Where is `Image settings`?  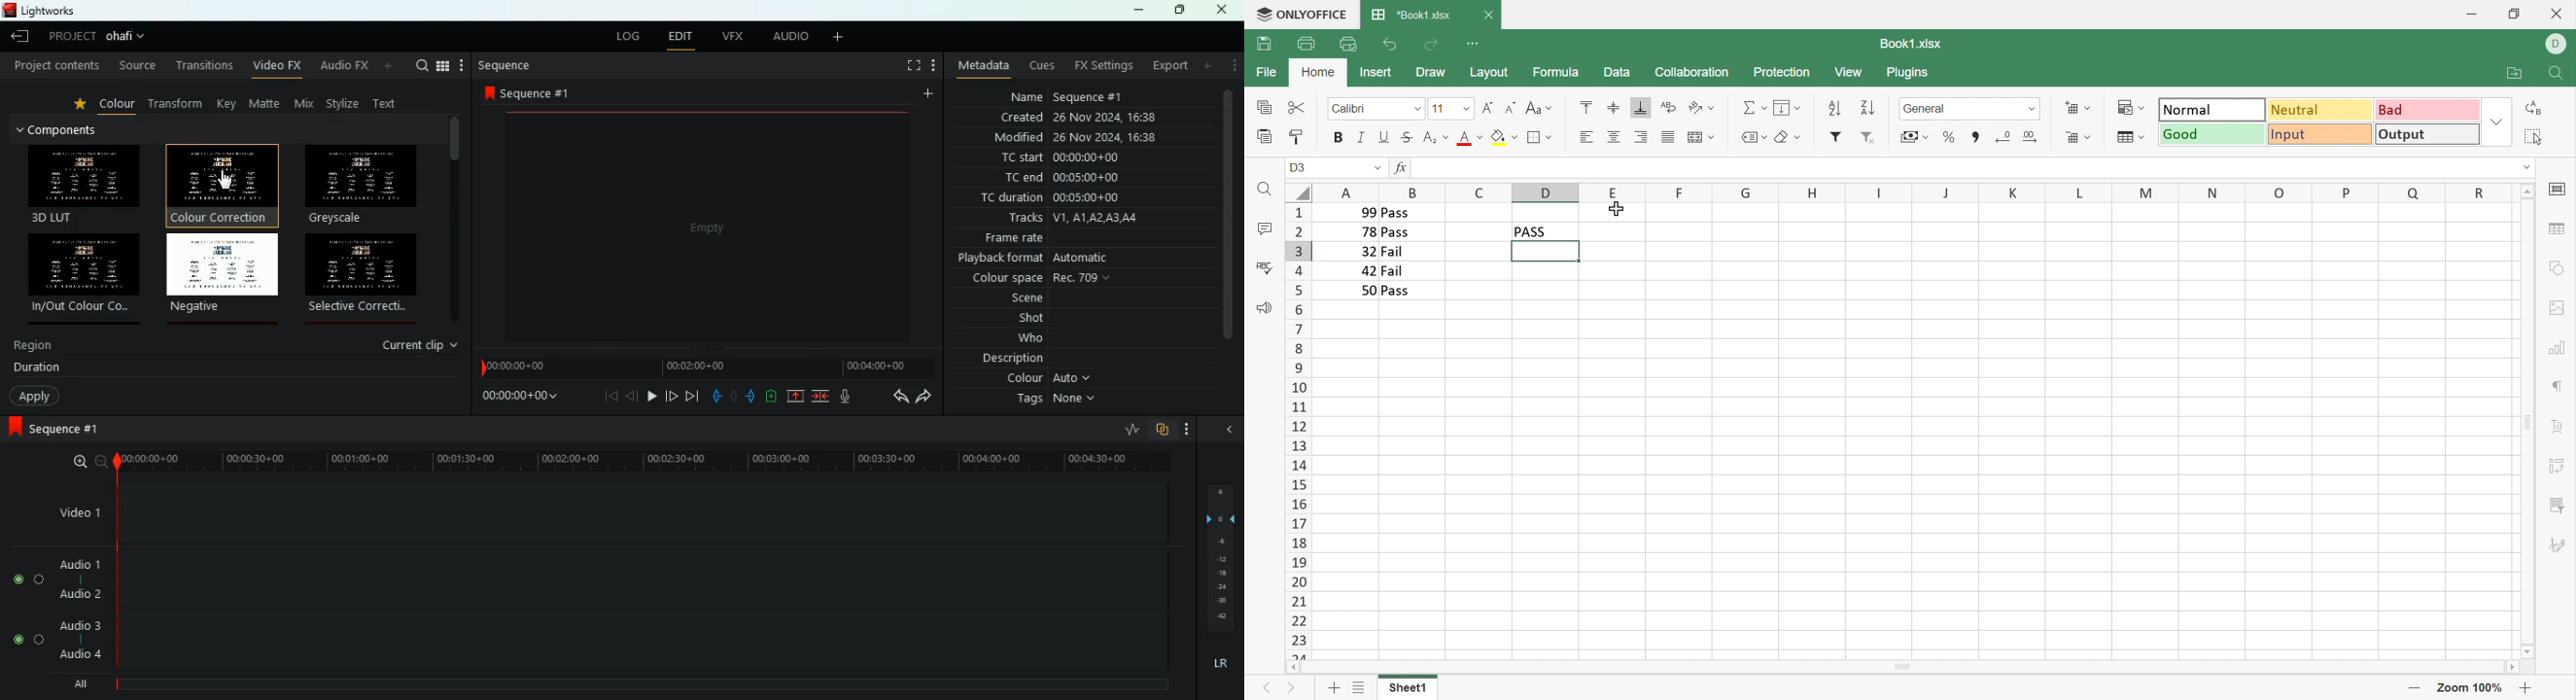 Image settings is located at coordinates (2559, 306).